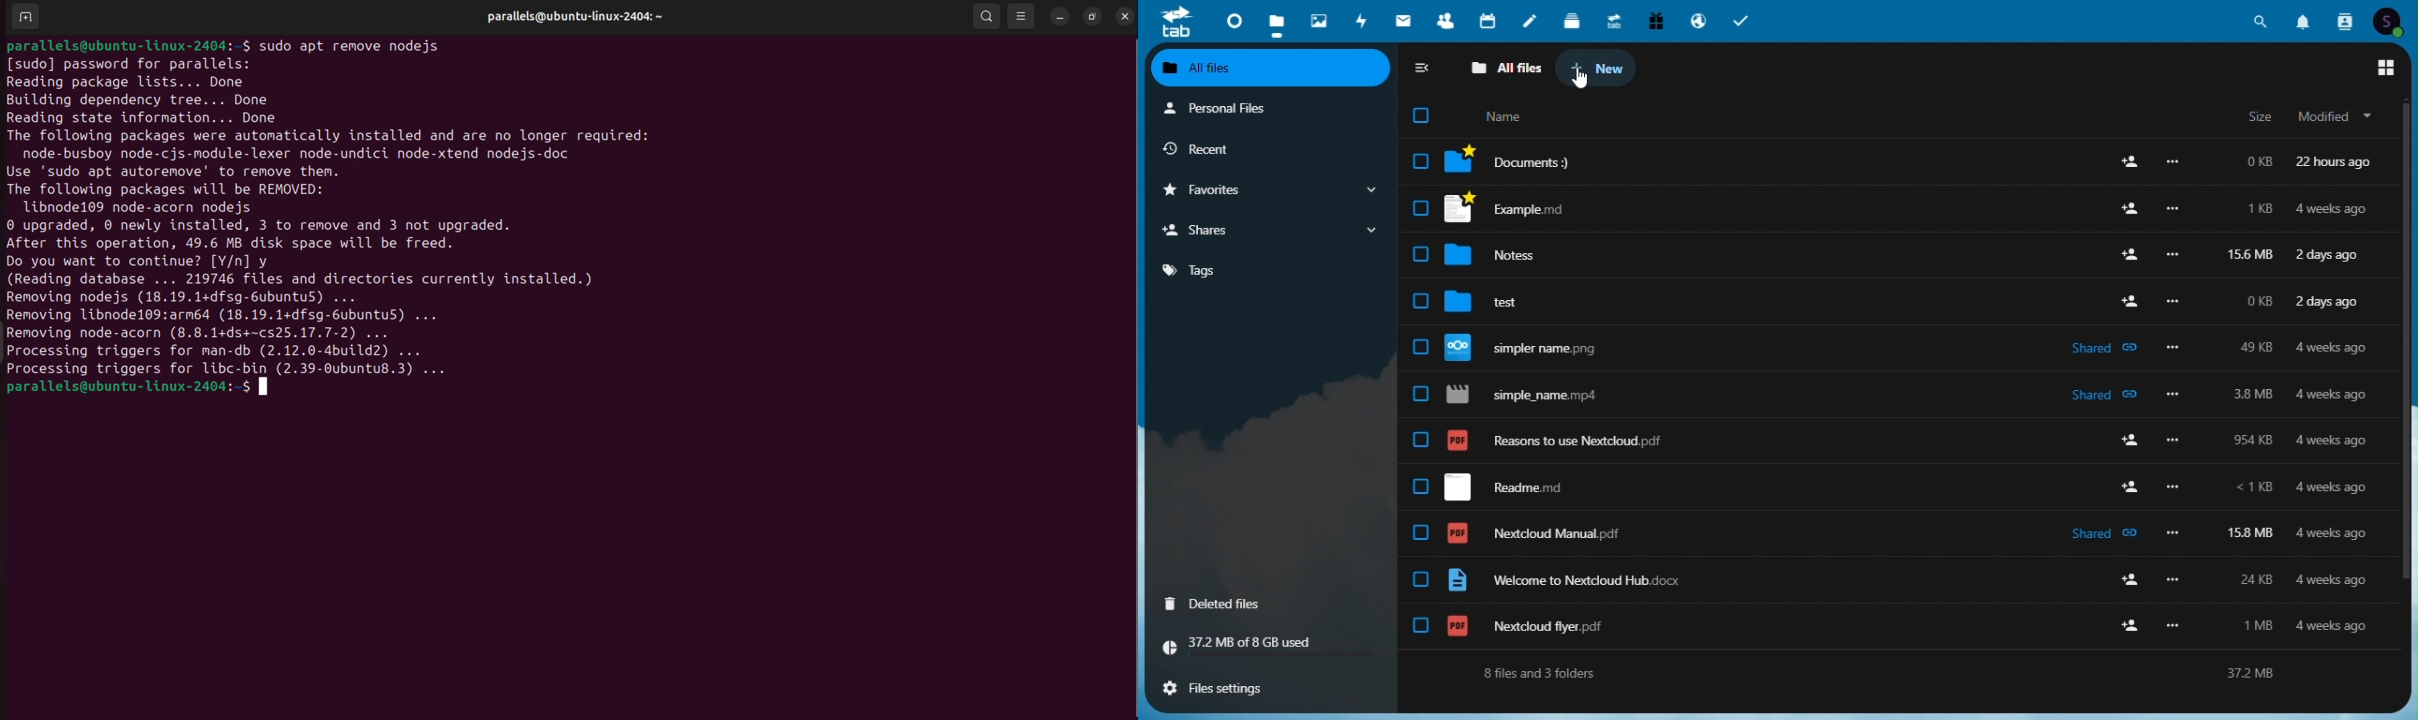 This screenshot has height=728, width=2436. I want to click on shared, so click(2106, 393).